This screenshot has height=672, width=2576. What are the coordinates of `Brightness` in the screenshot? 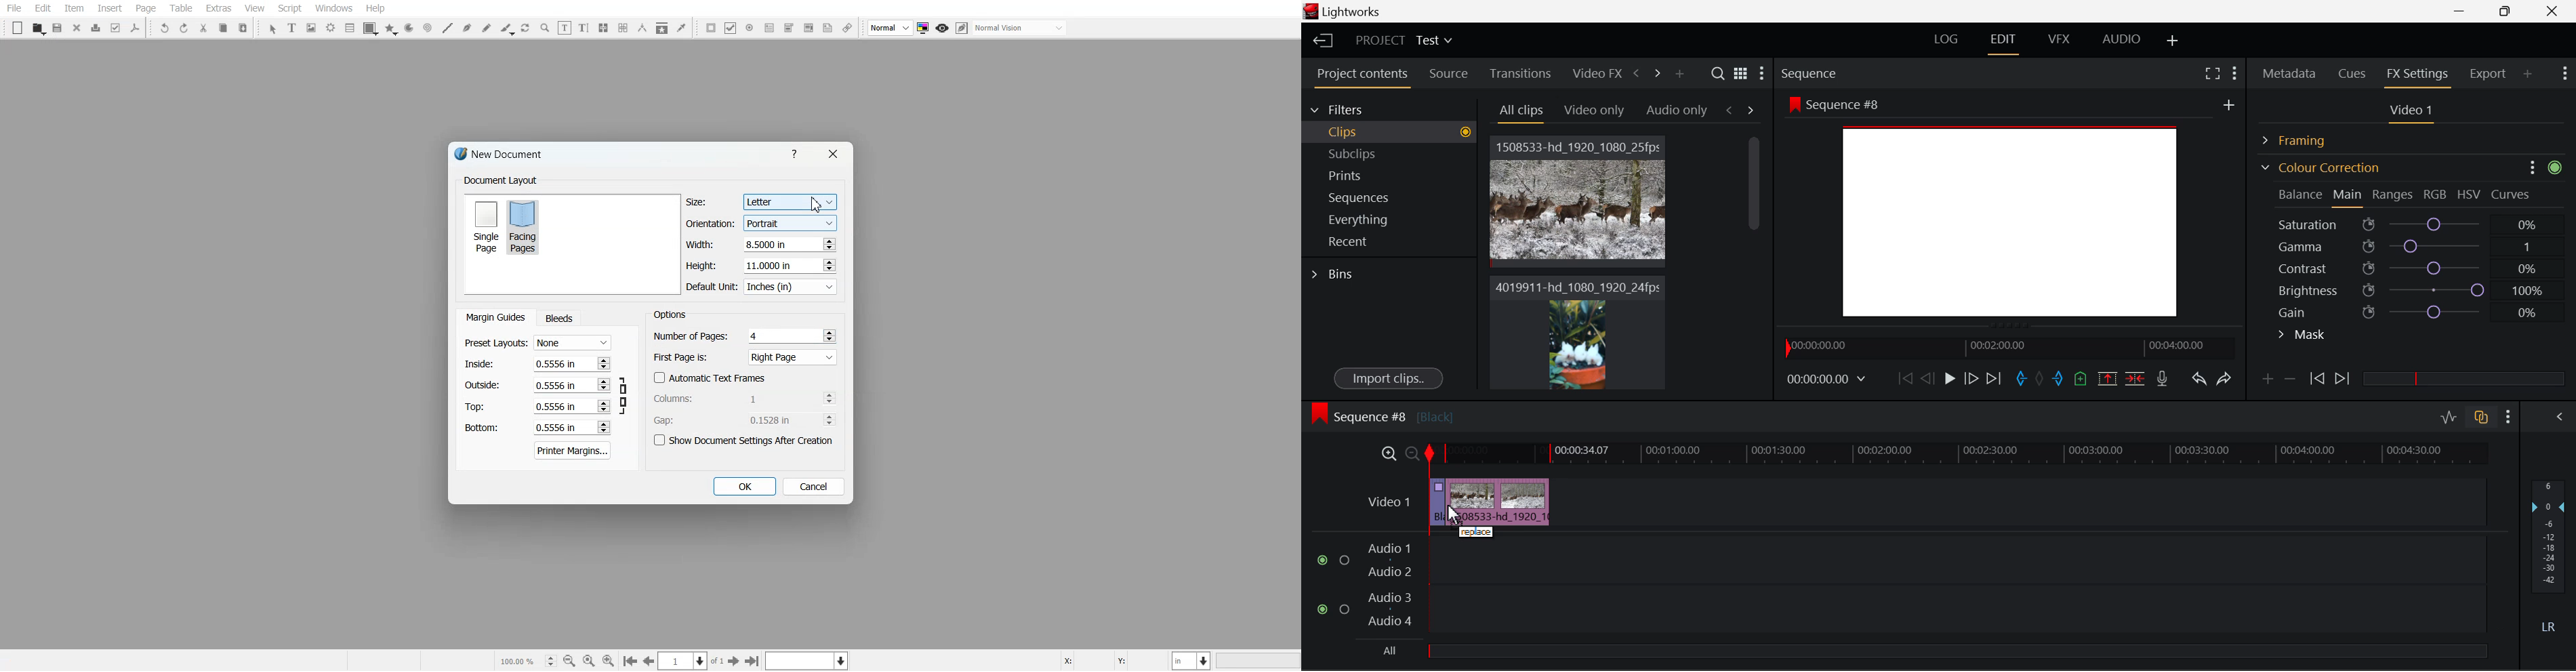 It's located at (2413, 288).